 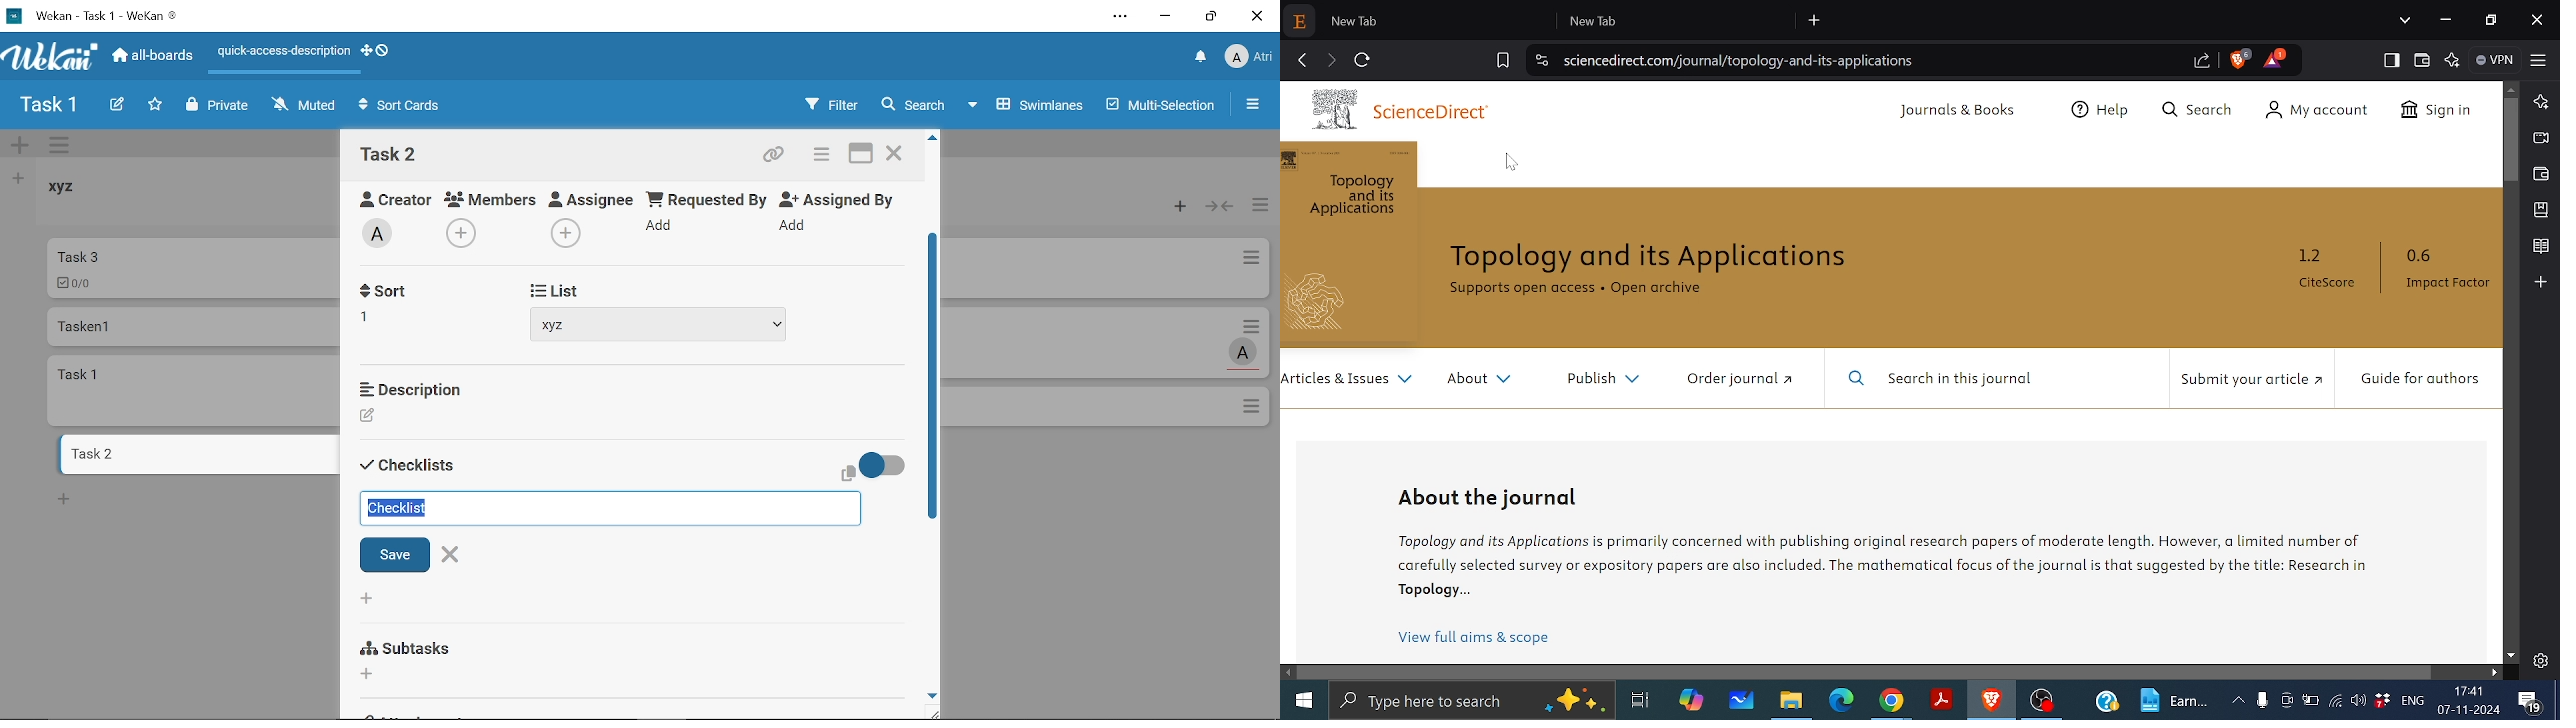 I want to click on Show desktop drag handles, so click(x=365, y=51).